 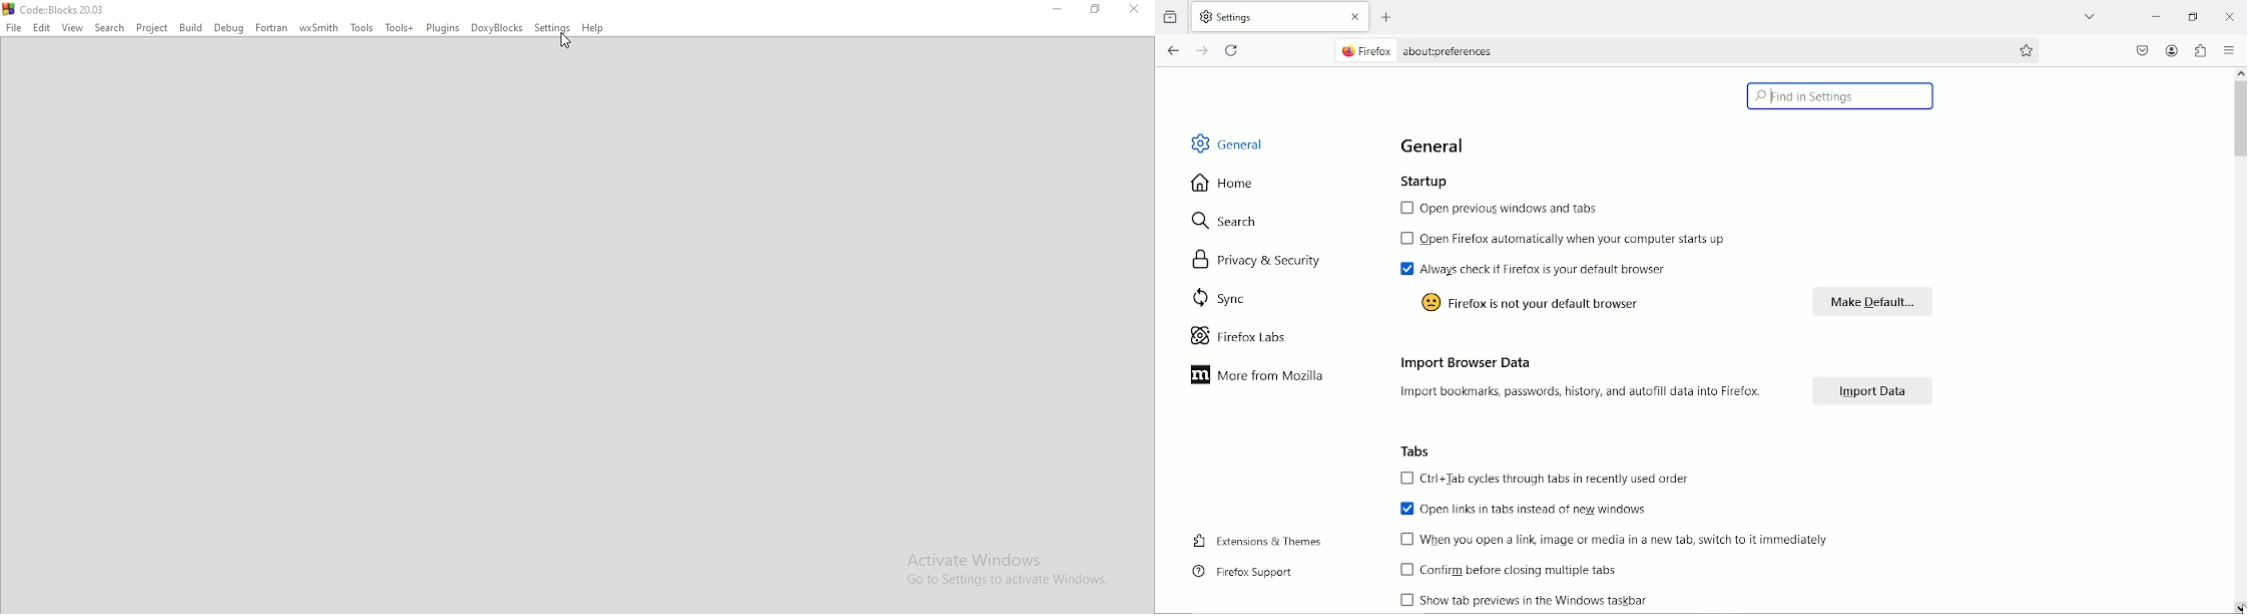 I want to click on Open Firefox automatically when your computer starts up, so click(x=1563, y=239).